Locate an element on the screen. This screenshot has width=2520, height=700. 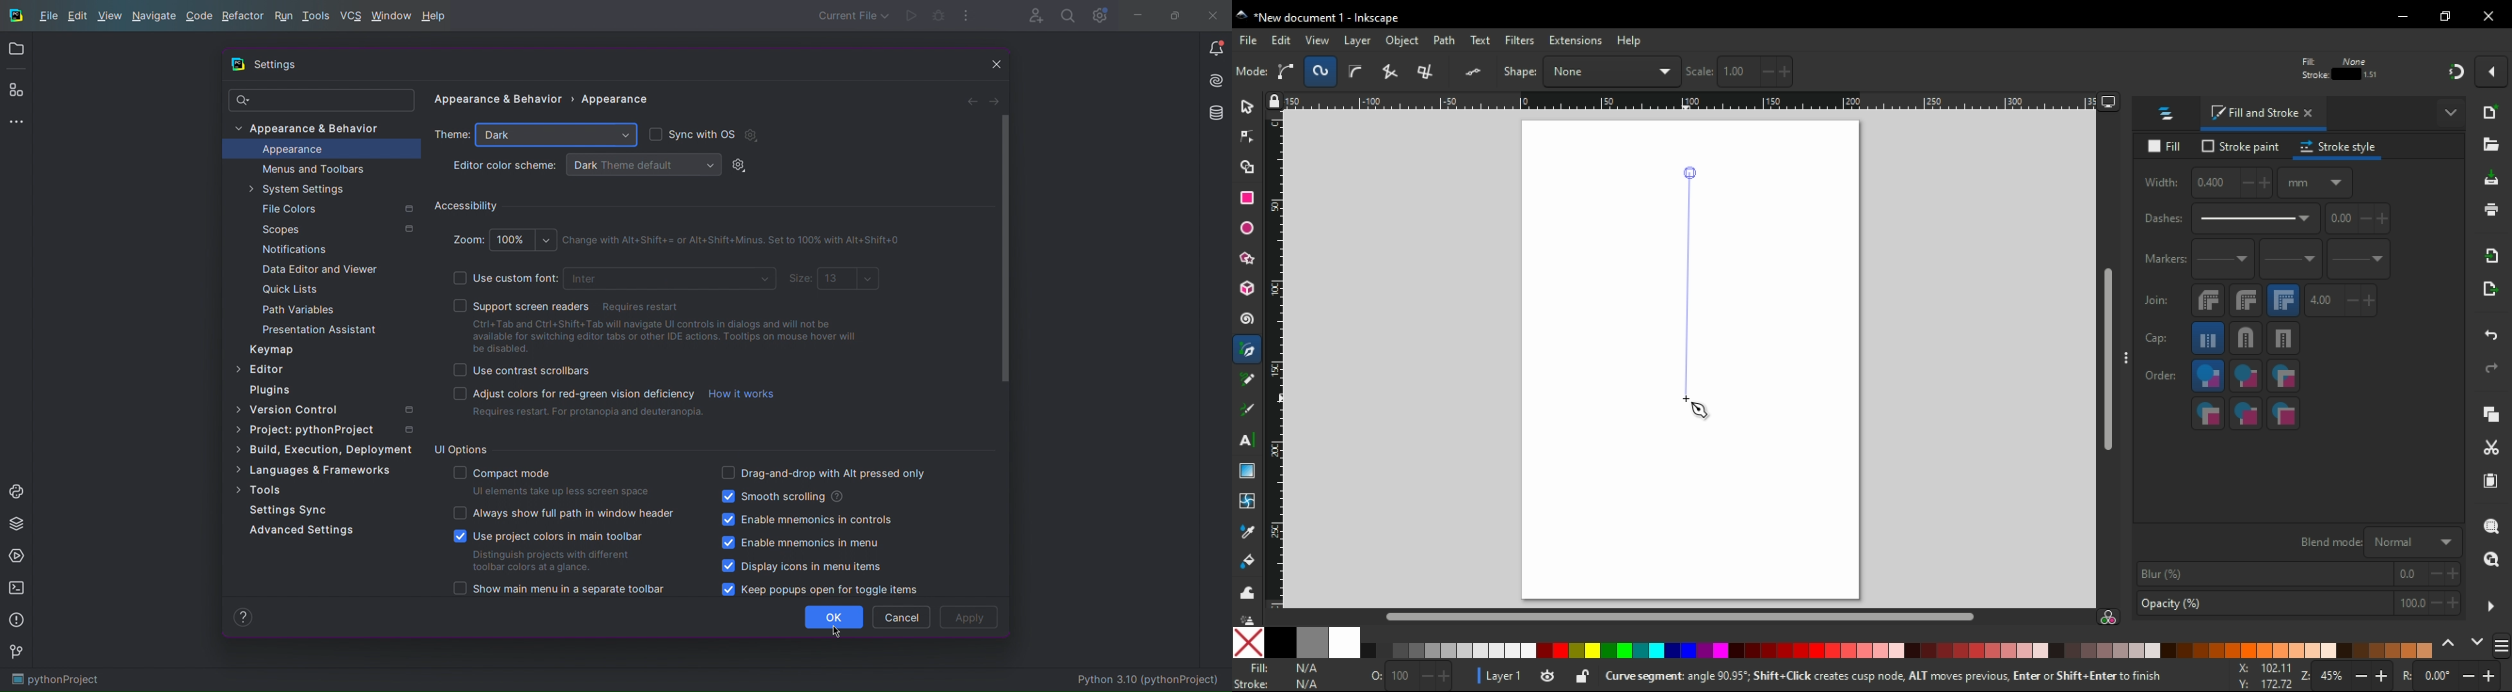
stroke style is located at coordinates (2339, 147).